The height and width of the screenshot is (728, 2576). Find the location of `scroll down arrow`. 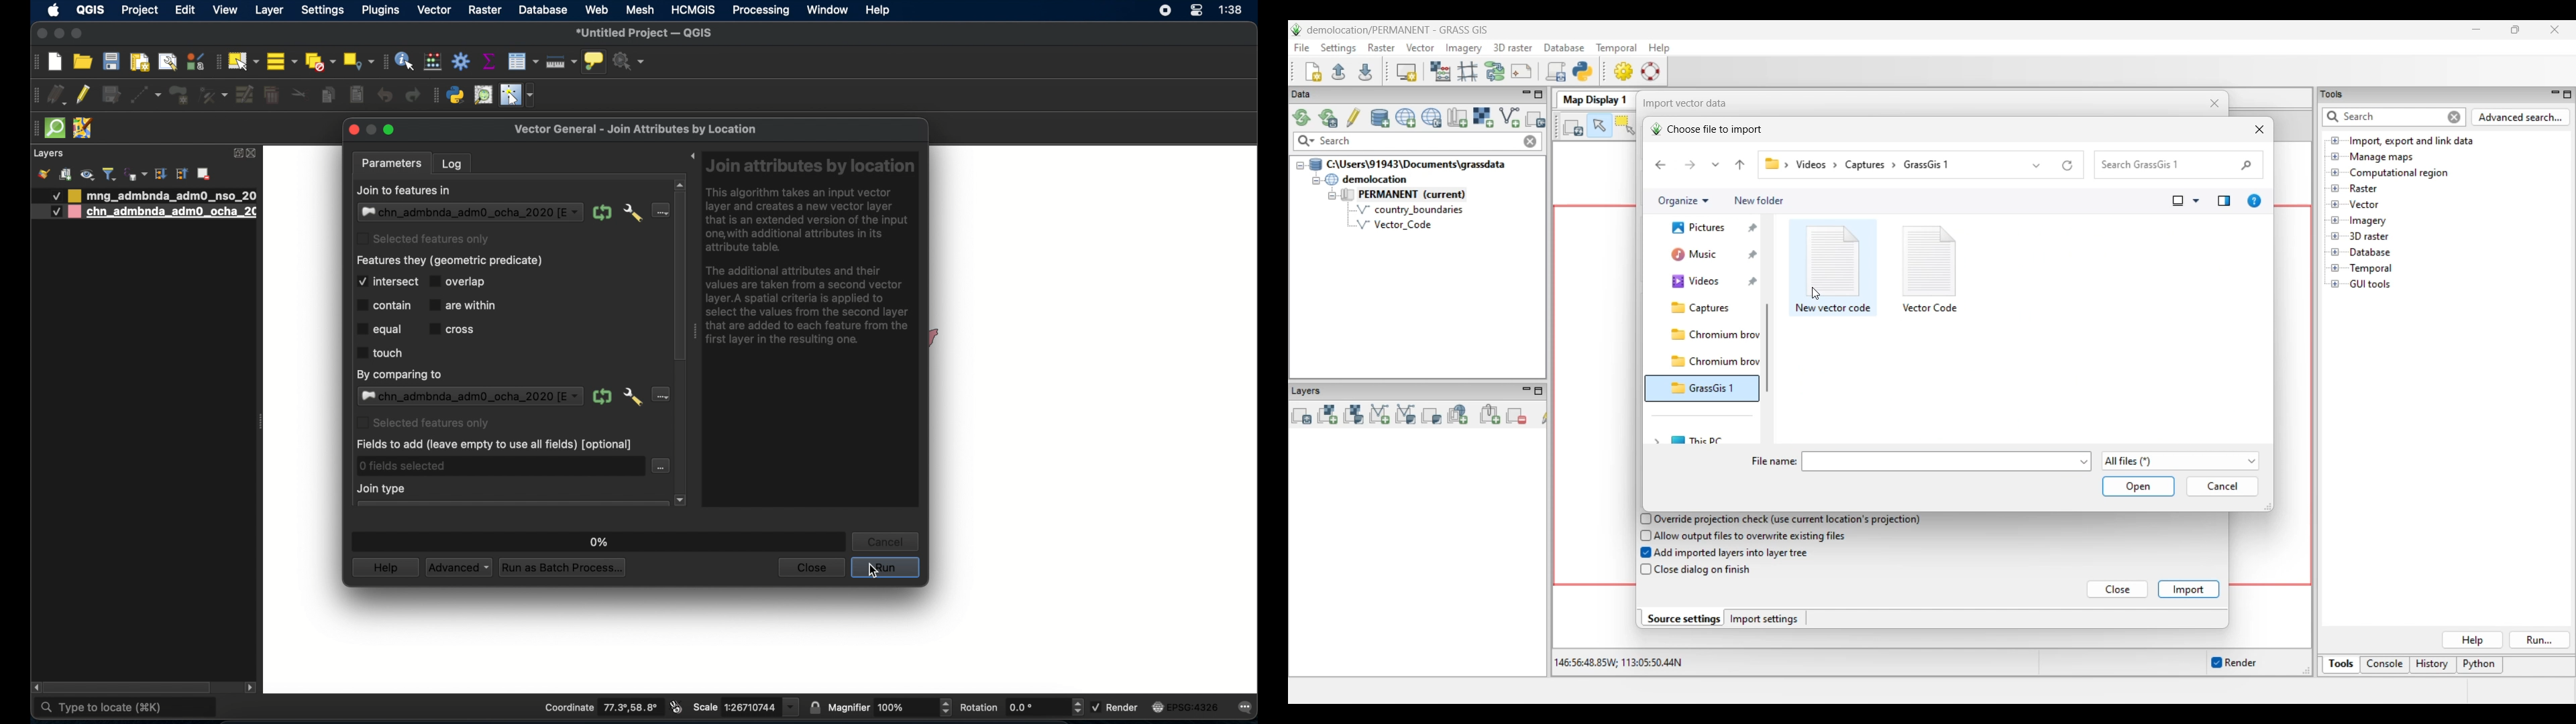

scroll down arrow is located at coordinates (682, 501).